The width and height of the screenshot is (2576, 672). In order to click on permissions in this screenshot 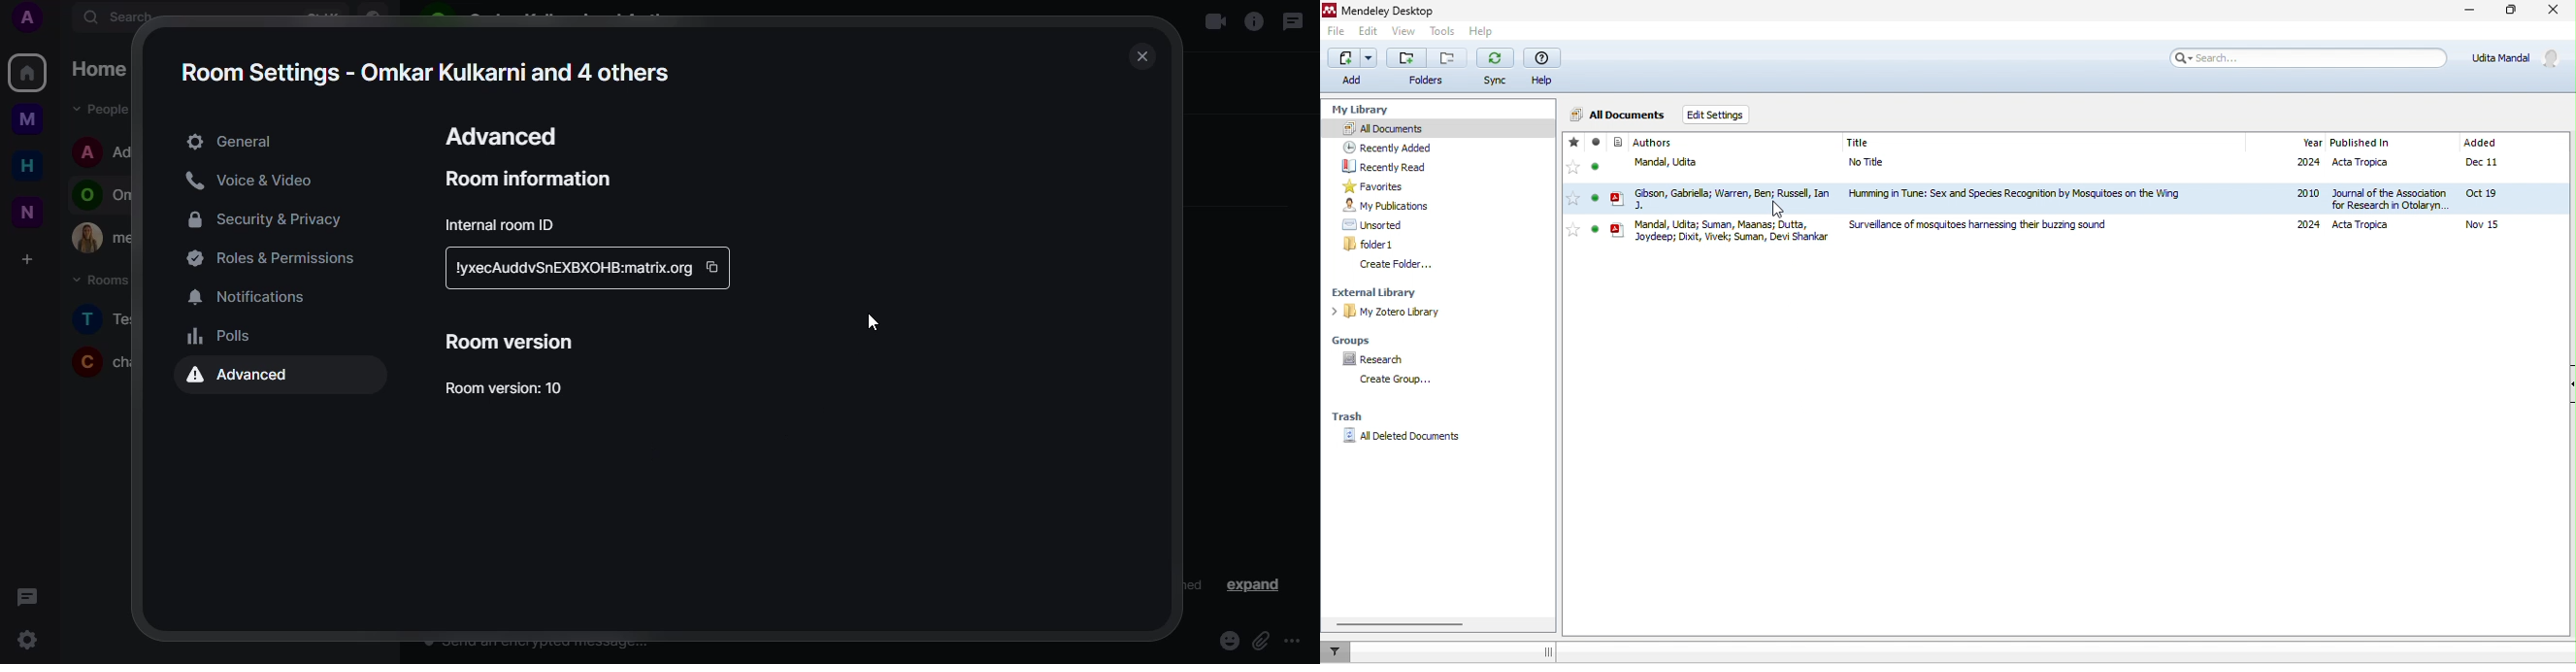, I will do `click(280, 255)`.